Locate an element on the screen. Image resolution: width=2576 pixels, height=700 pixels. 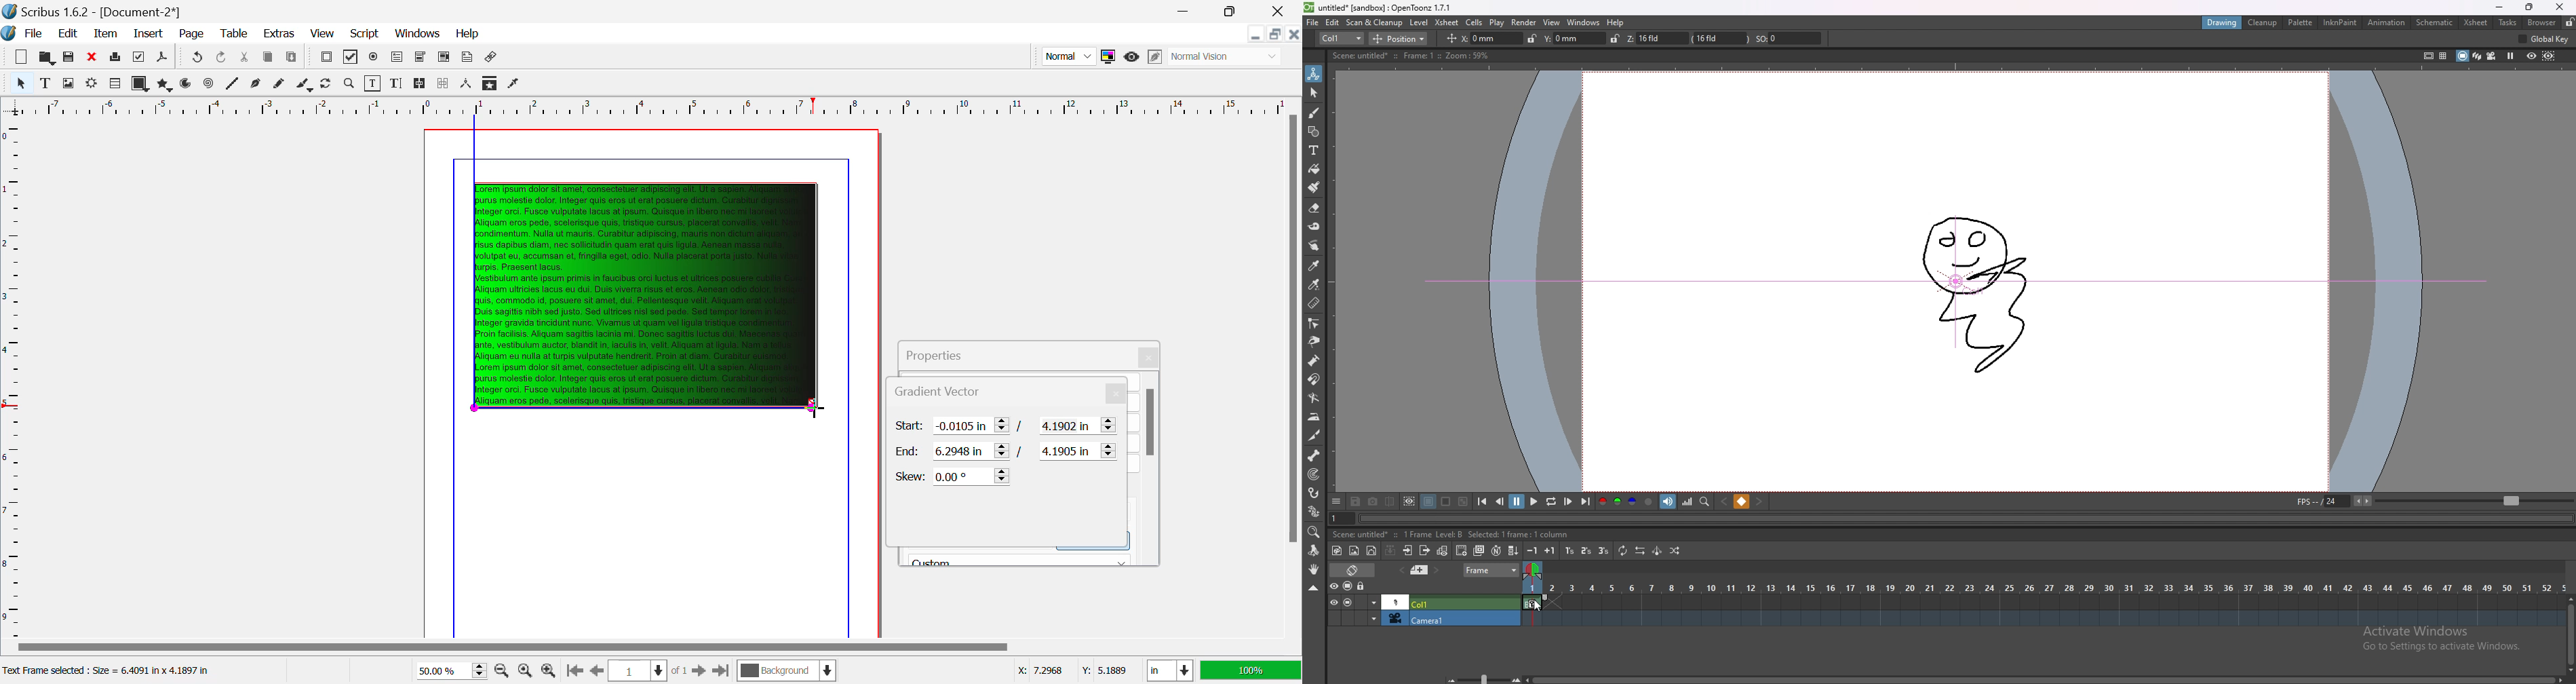
Insert is located at coordinates (149, 35).